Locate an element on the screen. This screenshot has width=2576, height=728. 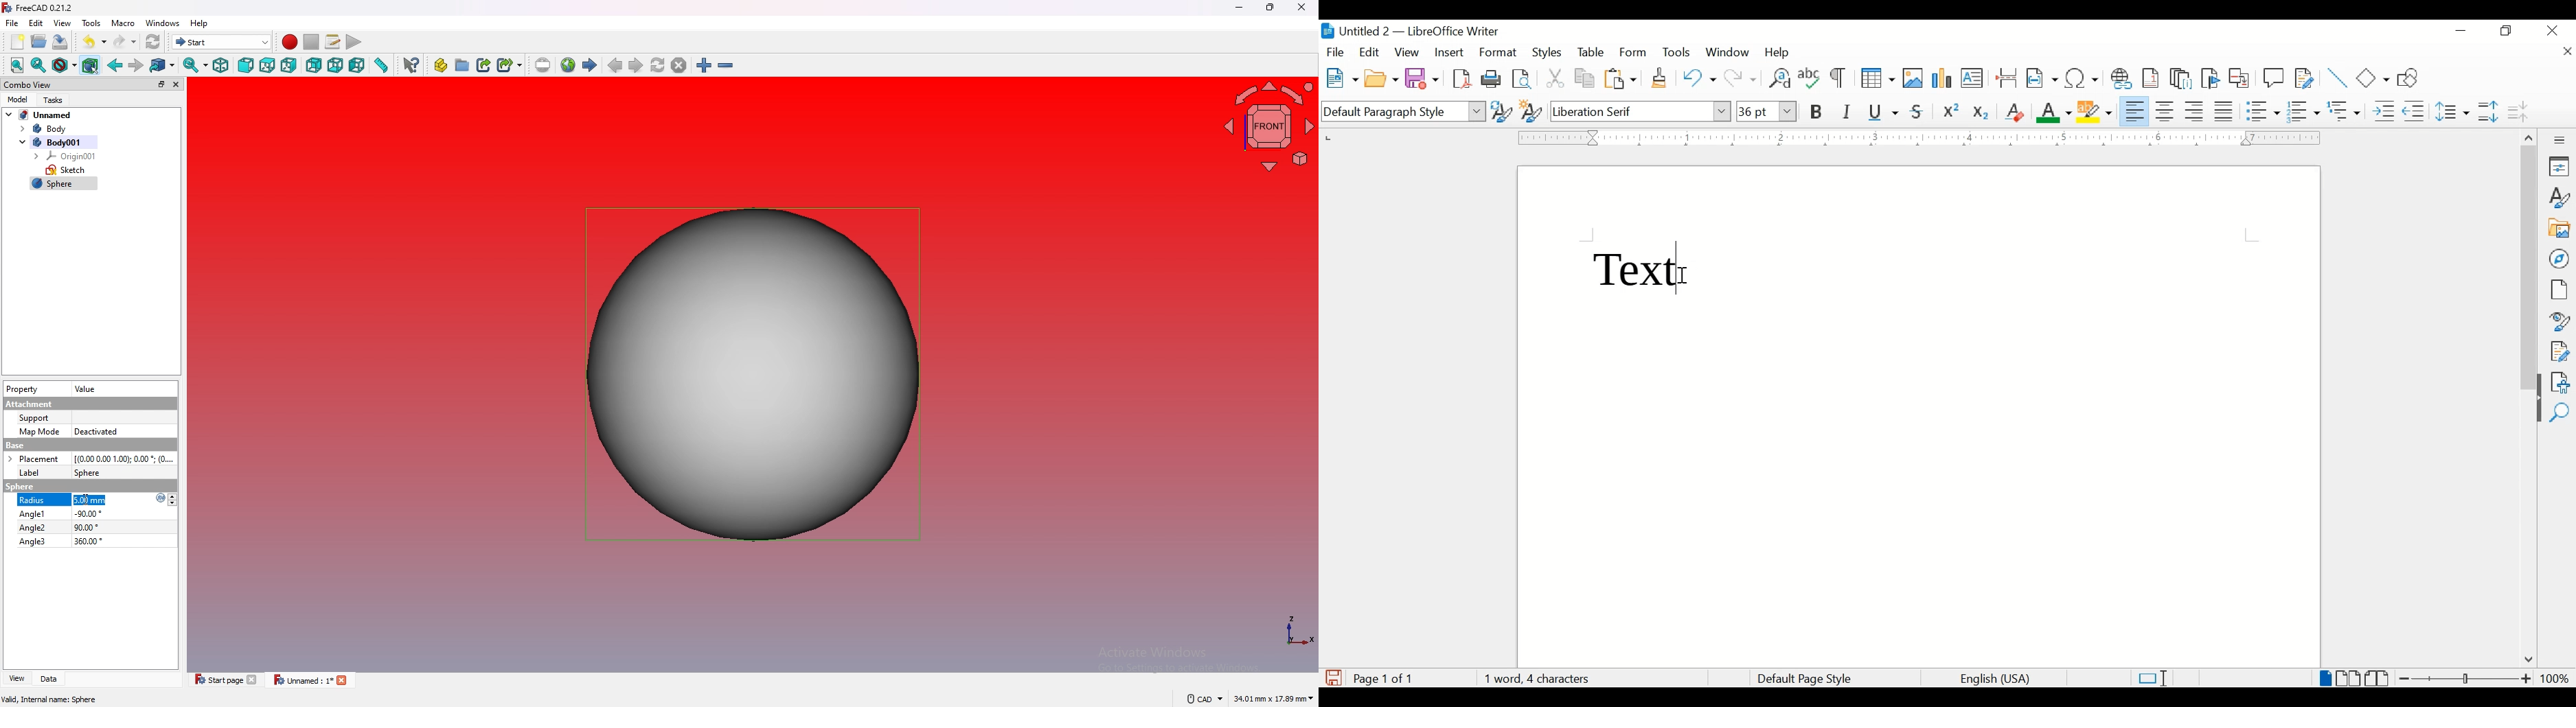
top is located at coordinates (267, 65).